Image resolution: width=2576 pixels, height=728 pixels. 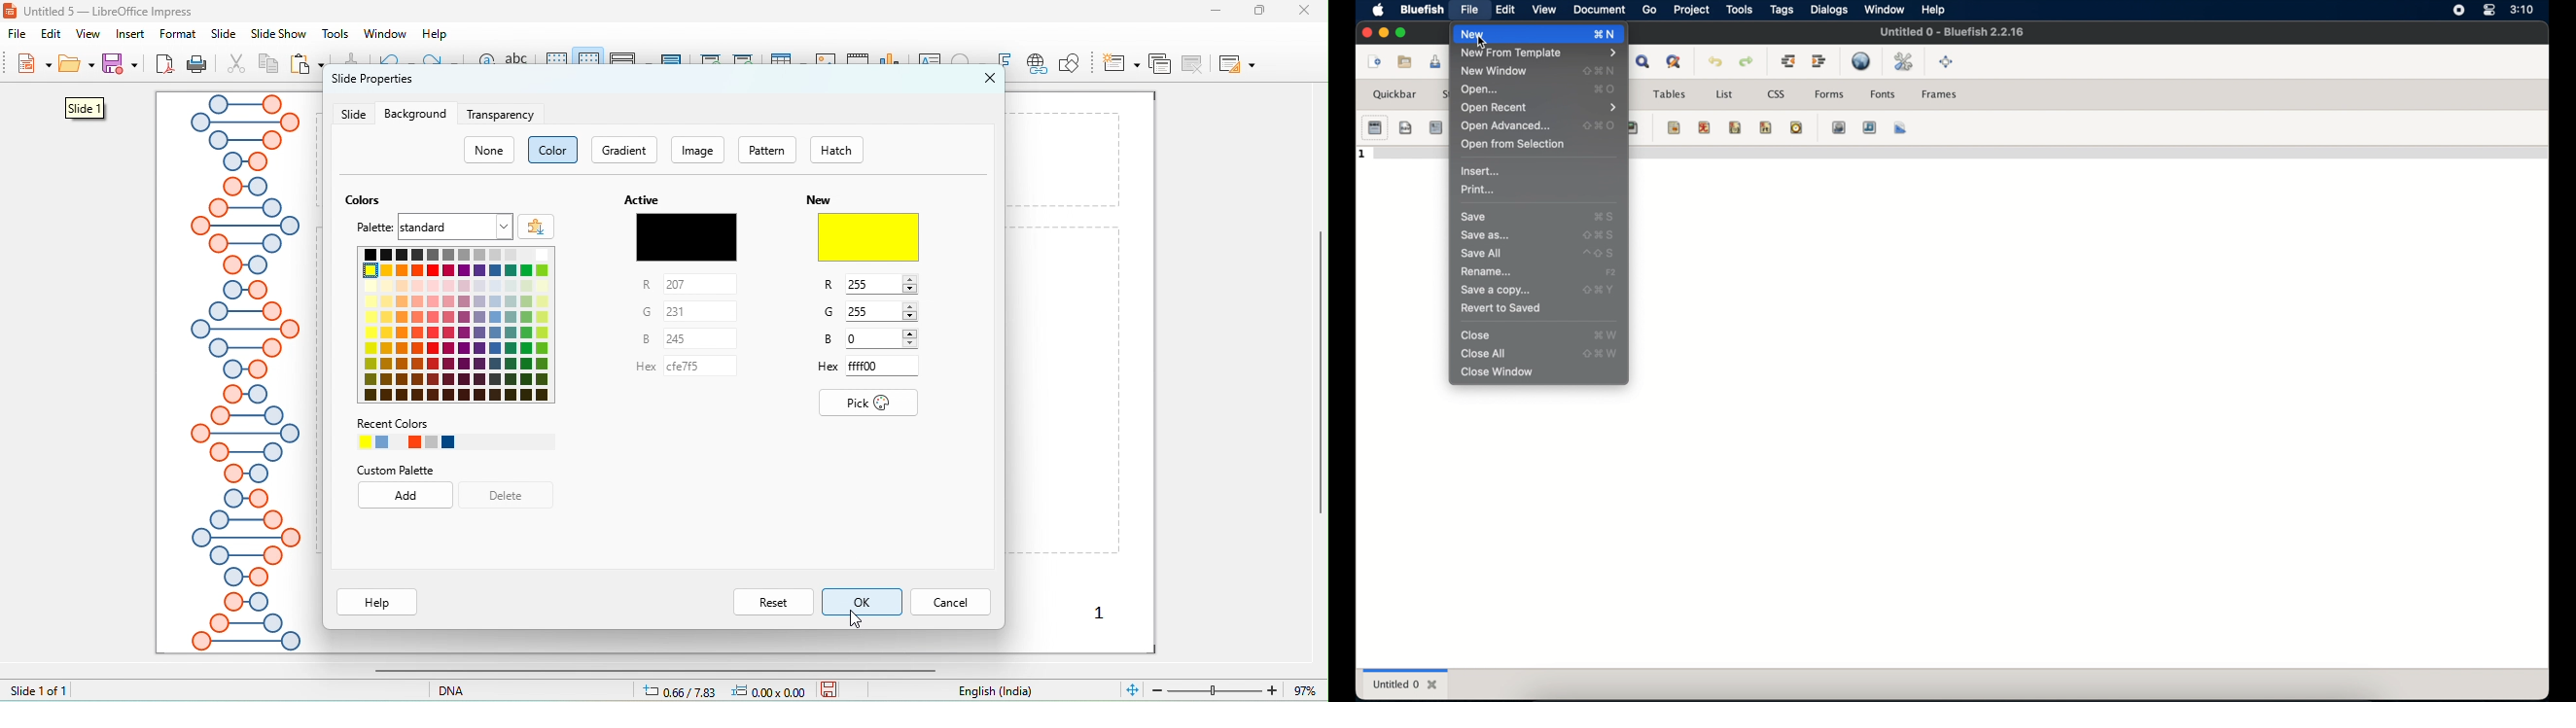 What do you see at coordinates (625, 150) in the screenshot?
I see `gradient` at bounding box center [625, 150].